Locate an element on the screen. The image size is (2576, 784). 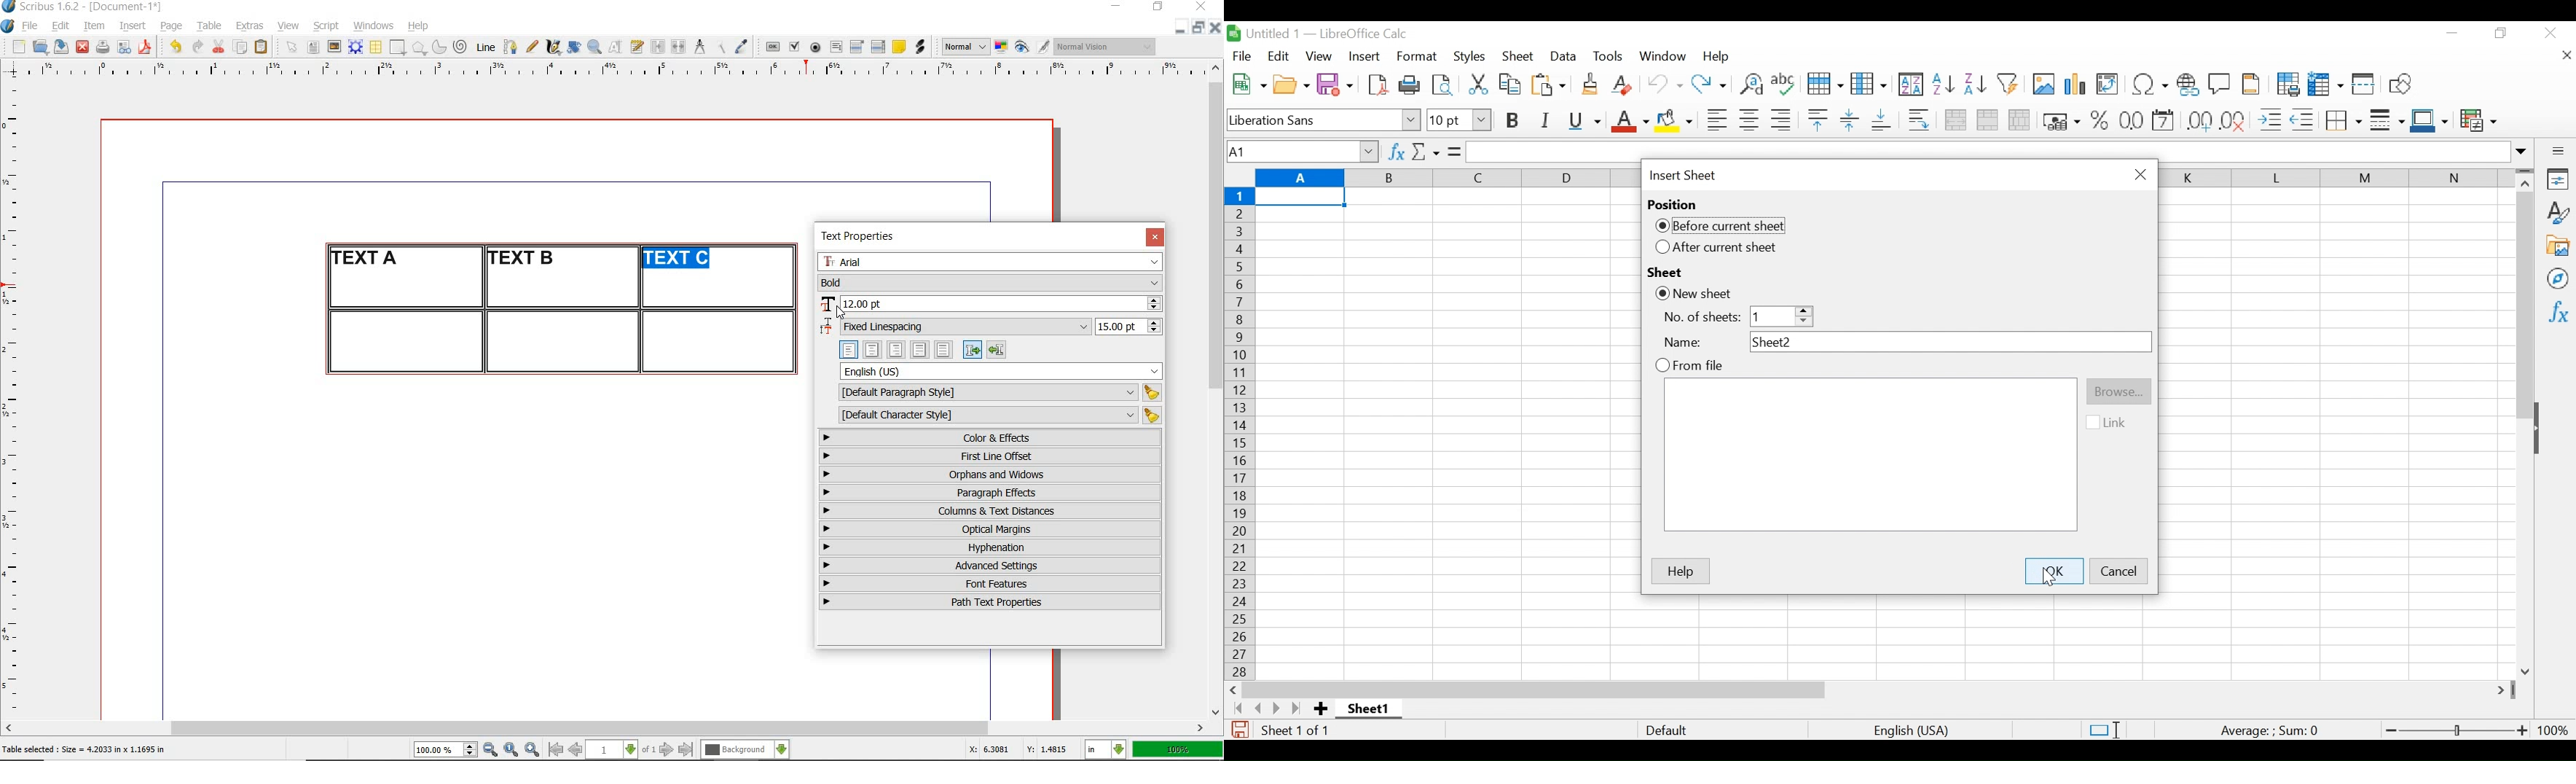
text frame is located at coordinates (313, 48).